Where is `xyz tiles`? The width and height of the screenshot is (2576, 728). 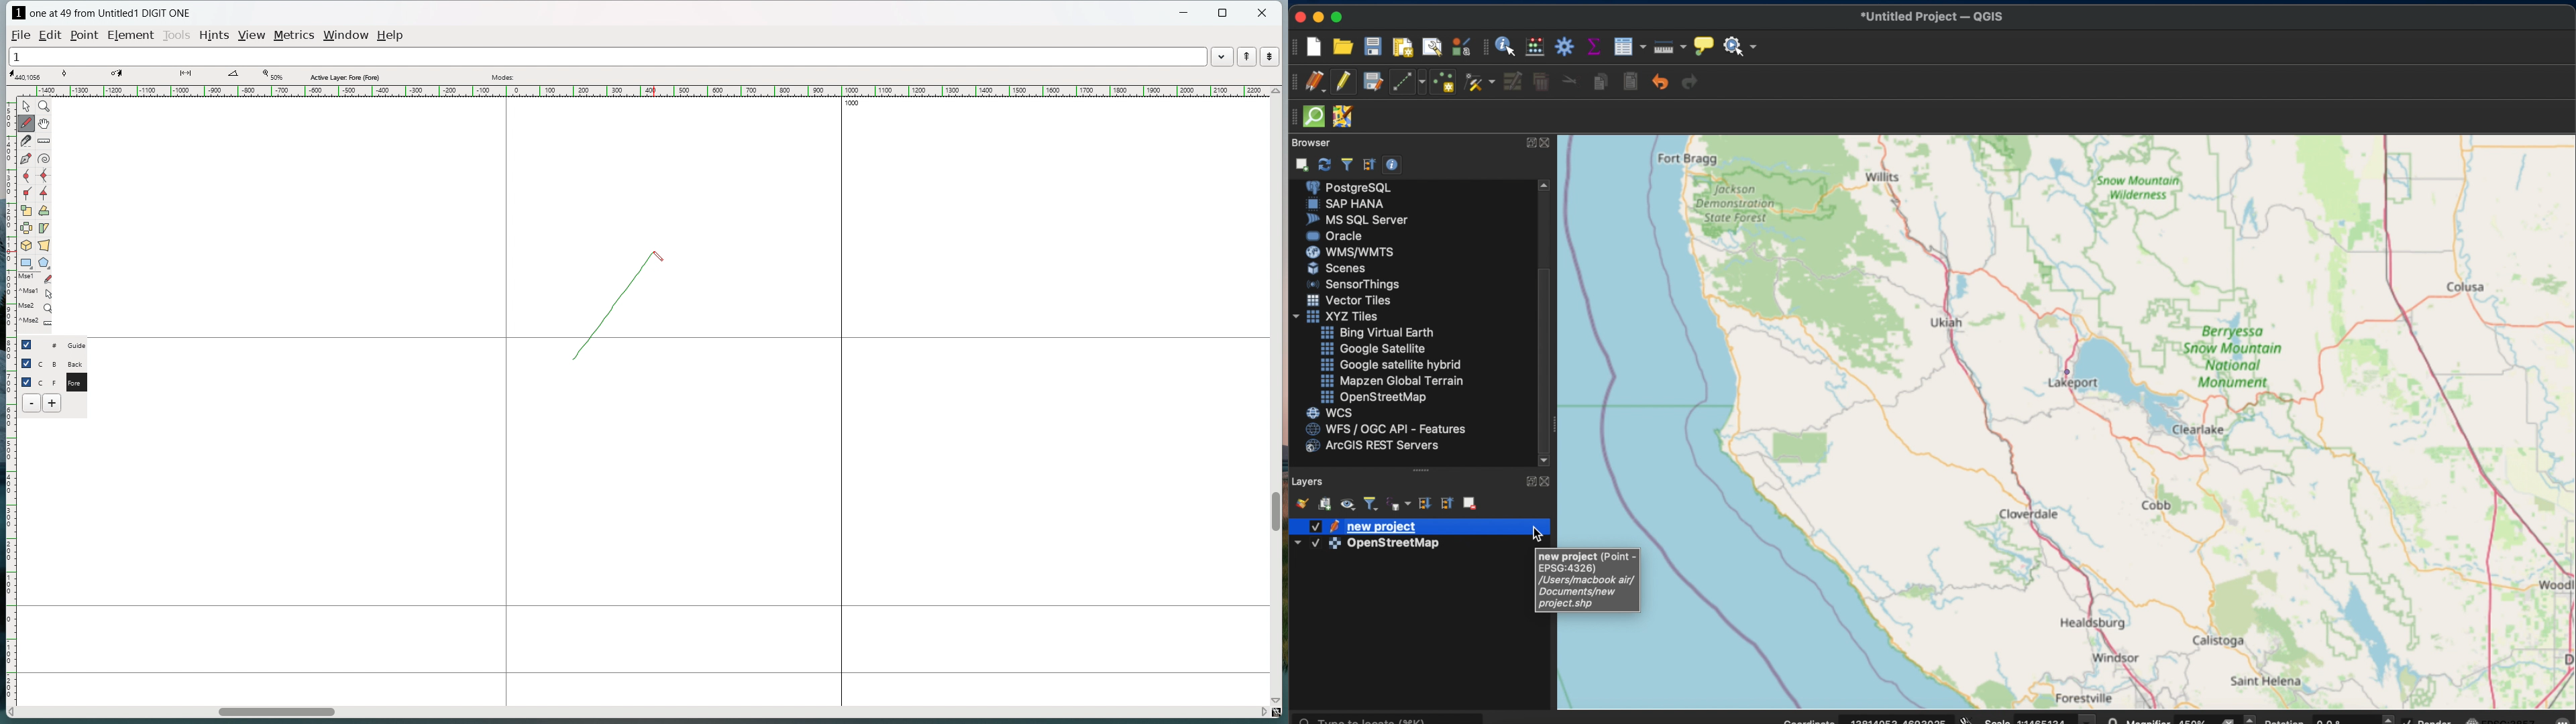
xyz tiles is located at coordinates (1334, 317).